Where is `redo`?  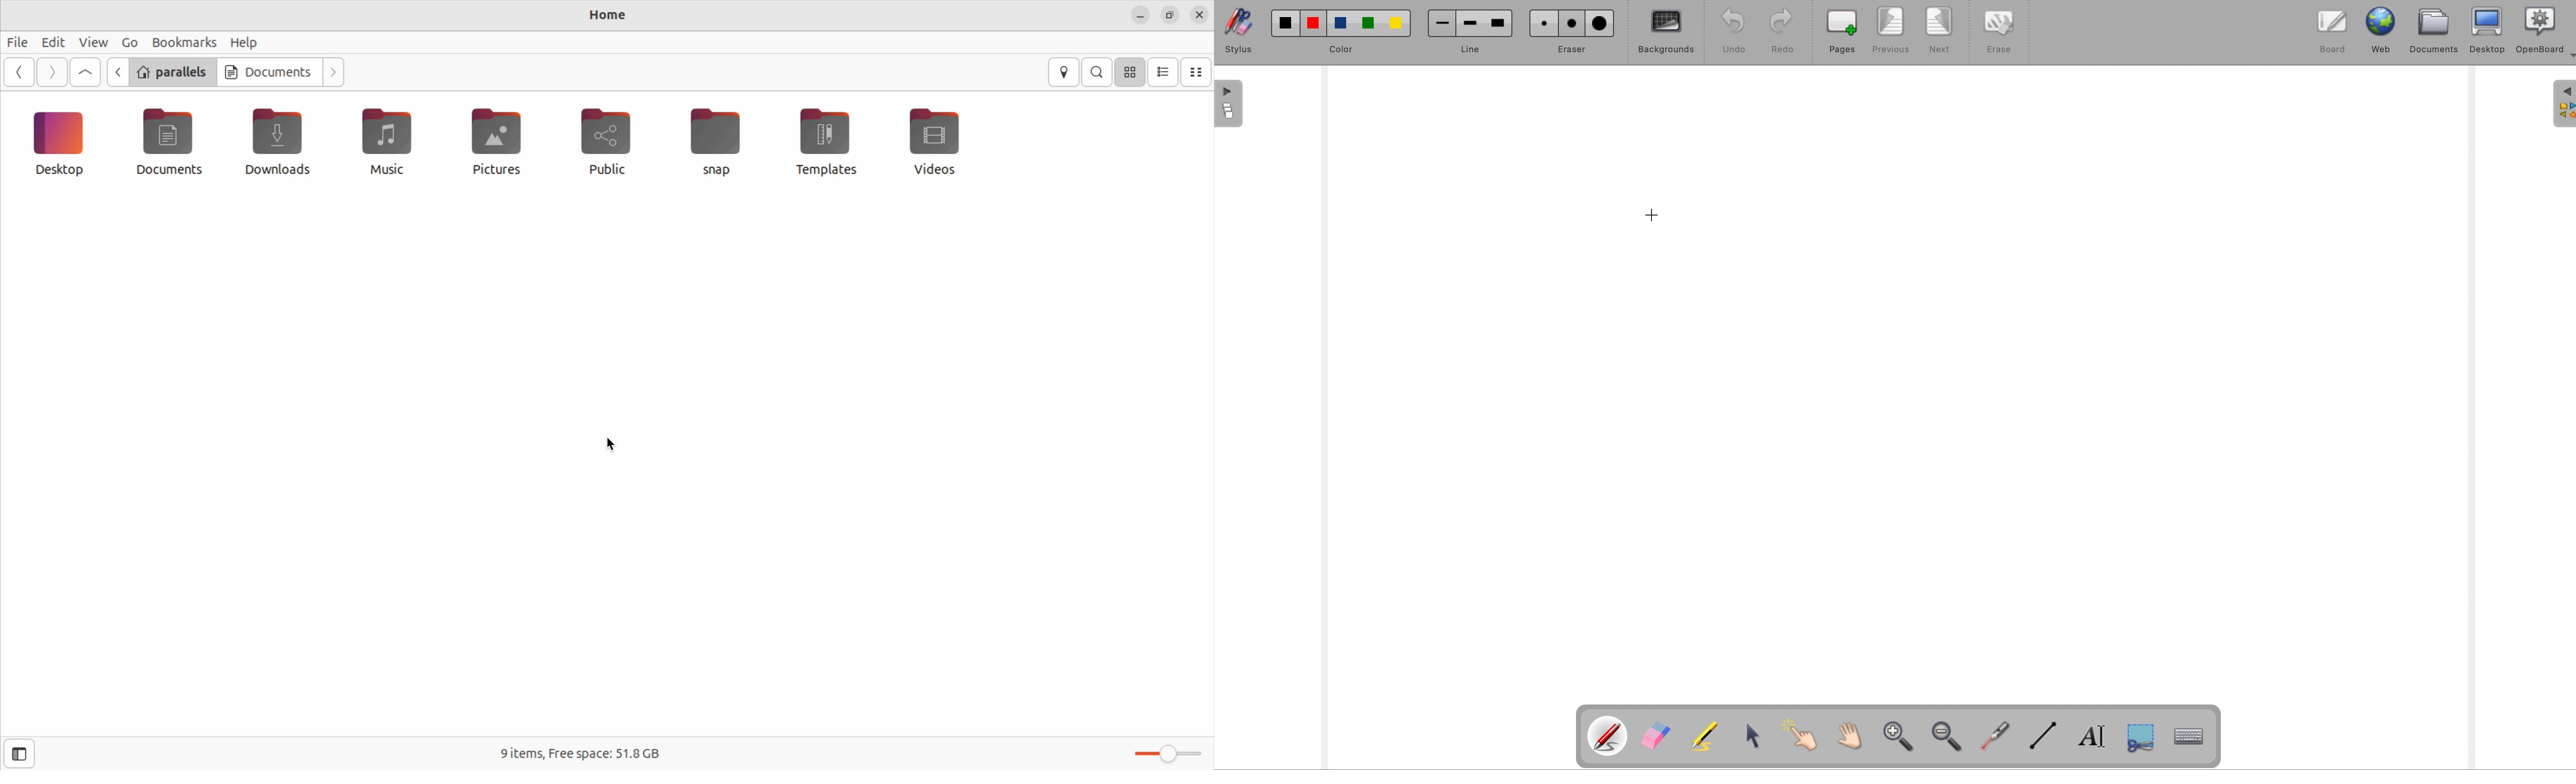
redo is located at coordinates (1783, 32).